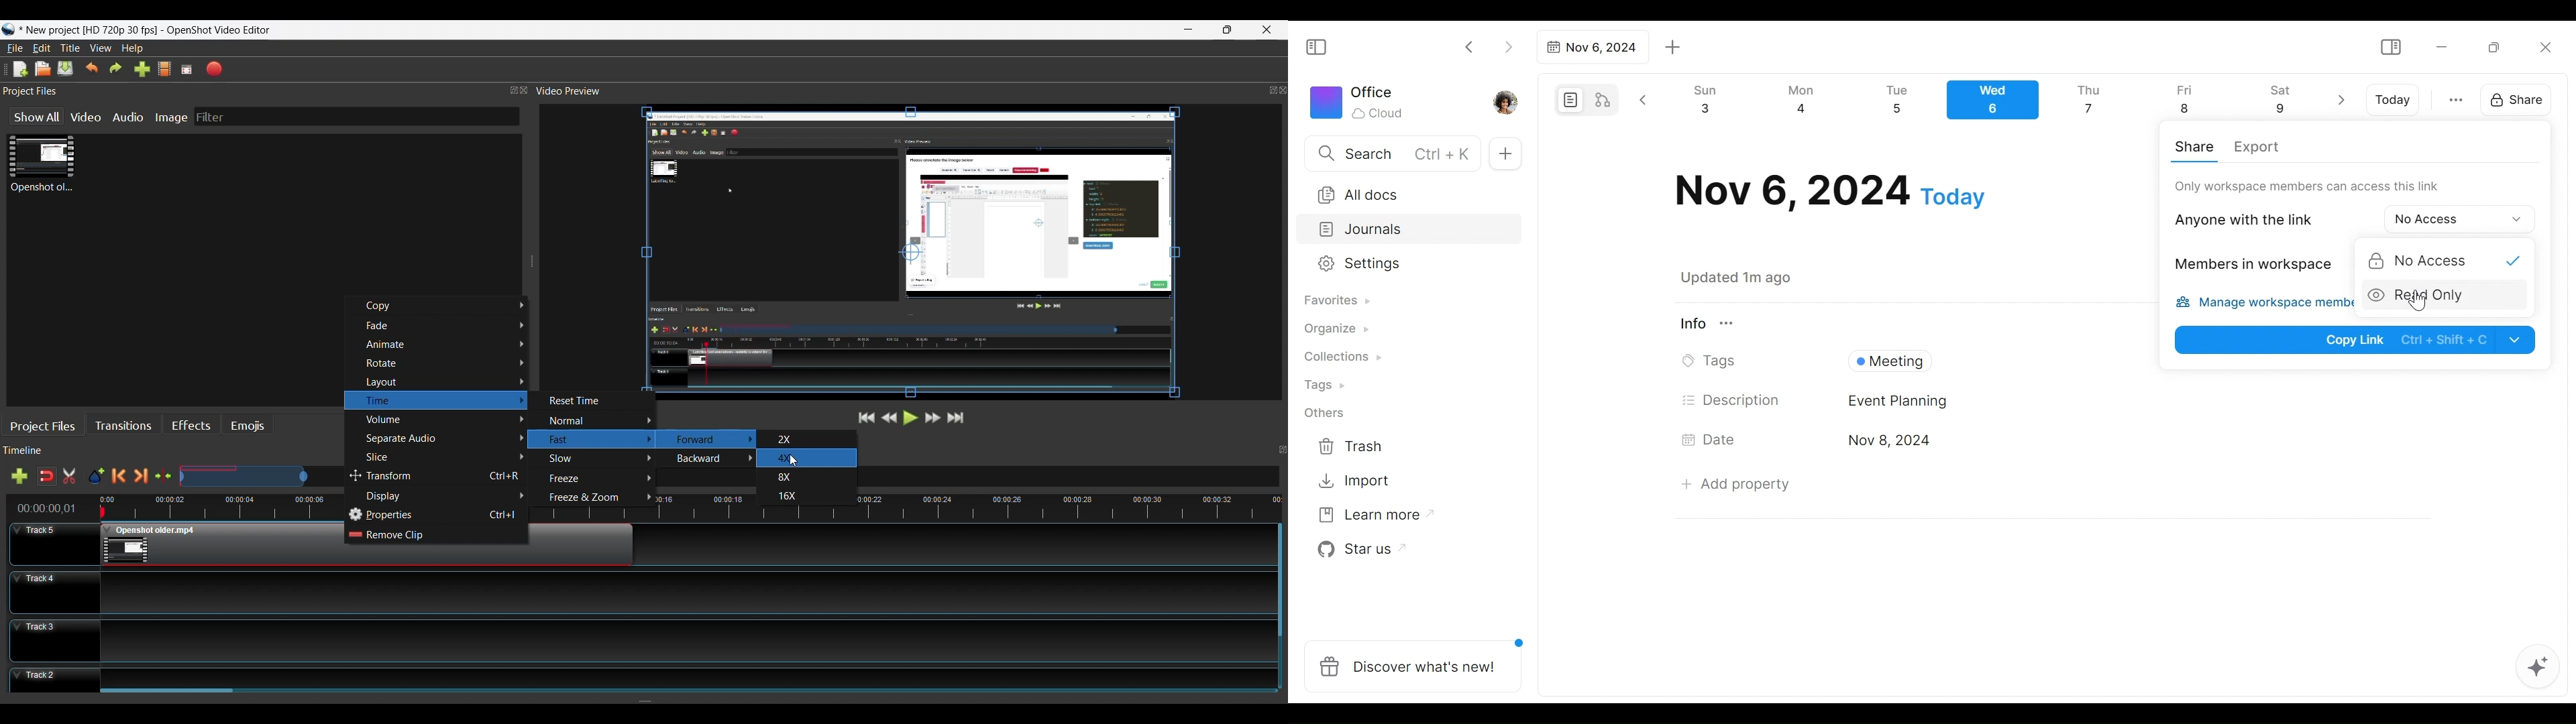 The image size is (2576, 728). I want to click on Track Header, so click(56, 640).